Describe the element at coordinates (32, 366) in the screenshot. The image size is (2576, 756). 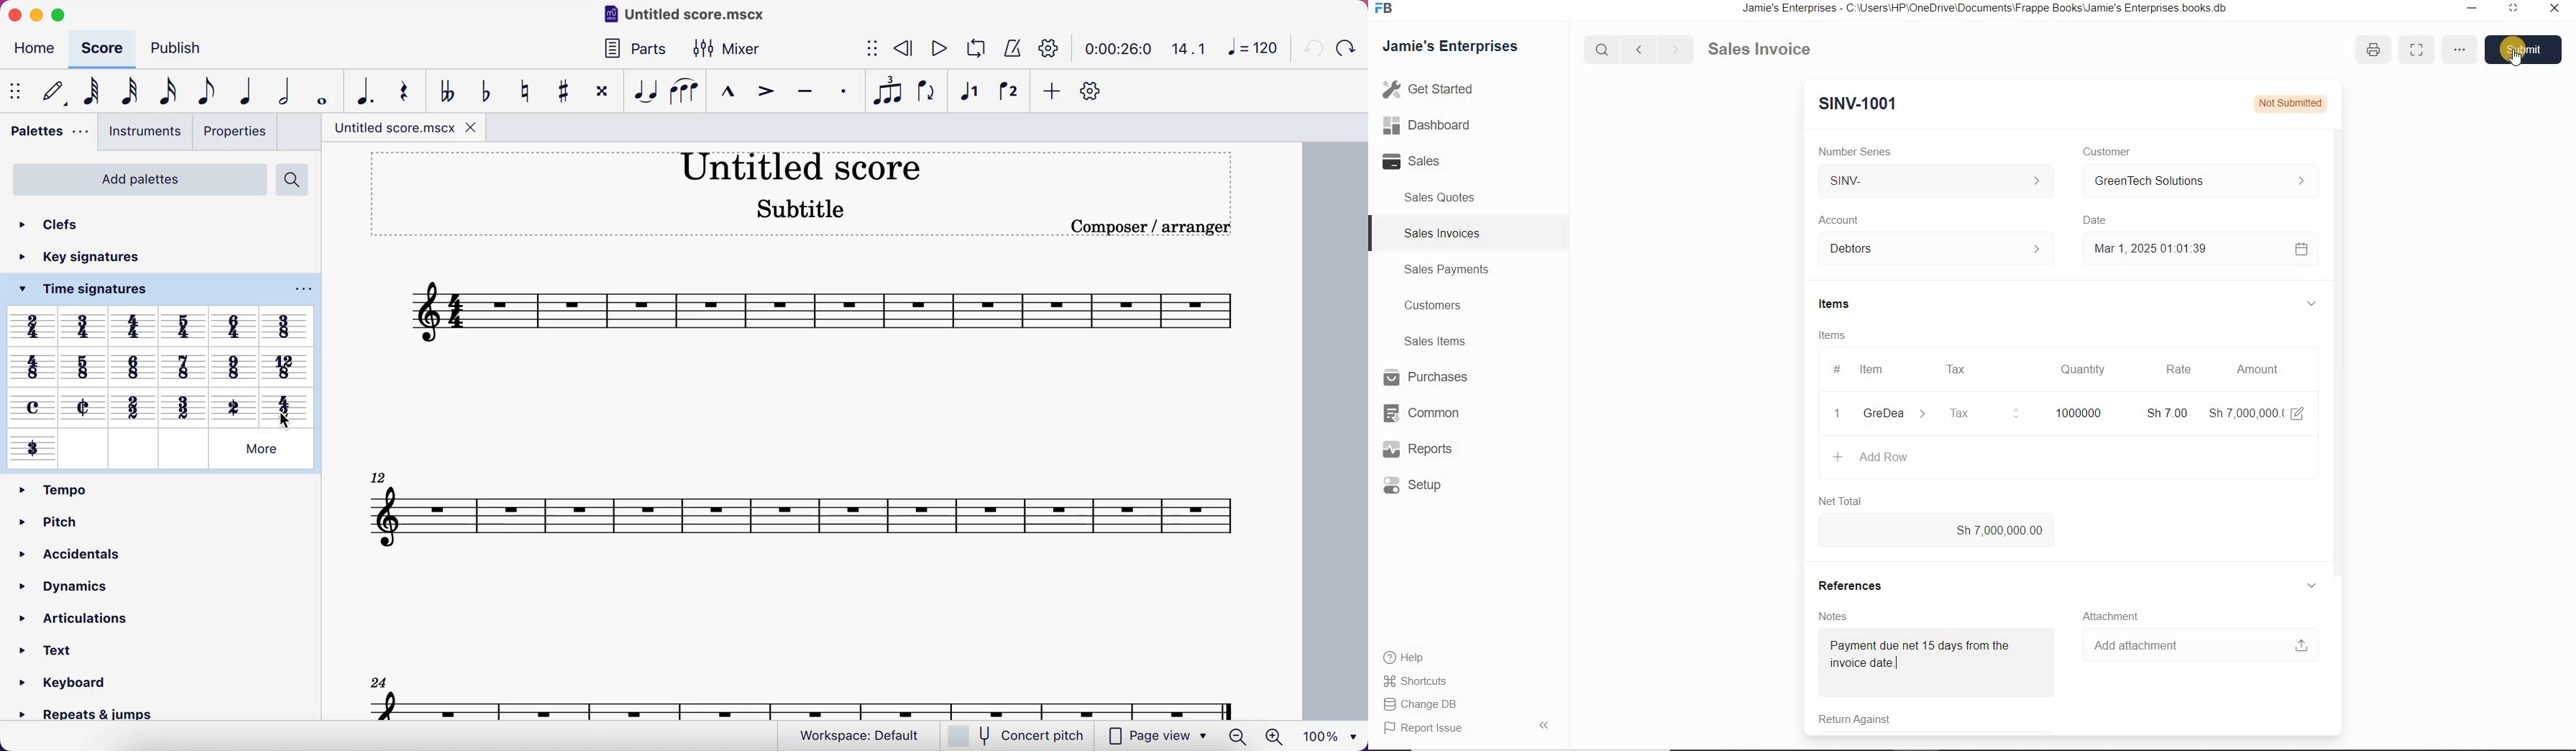
I see `` at that location.